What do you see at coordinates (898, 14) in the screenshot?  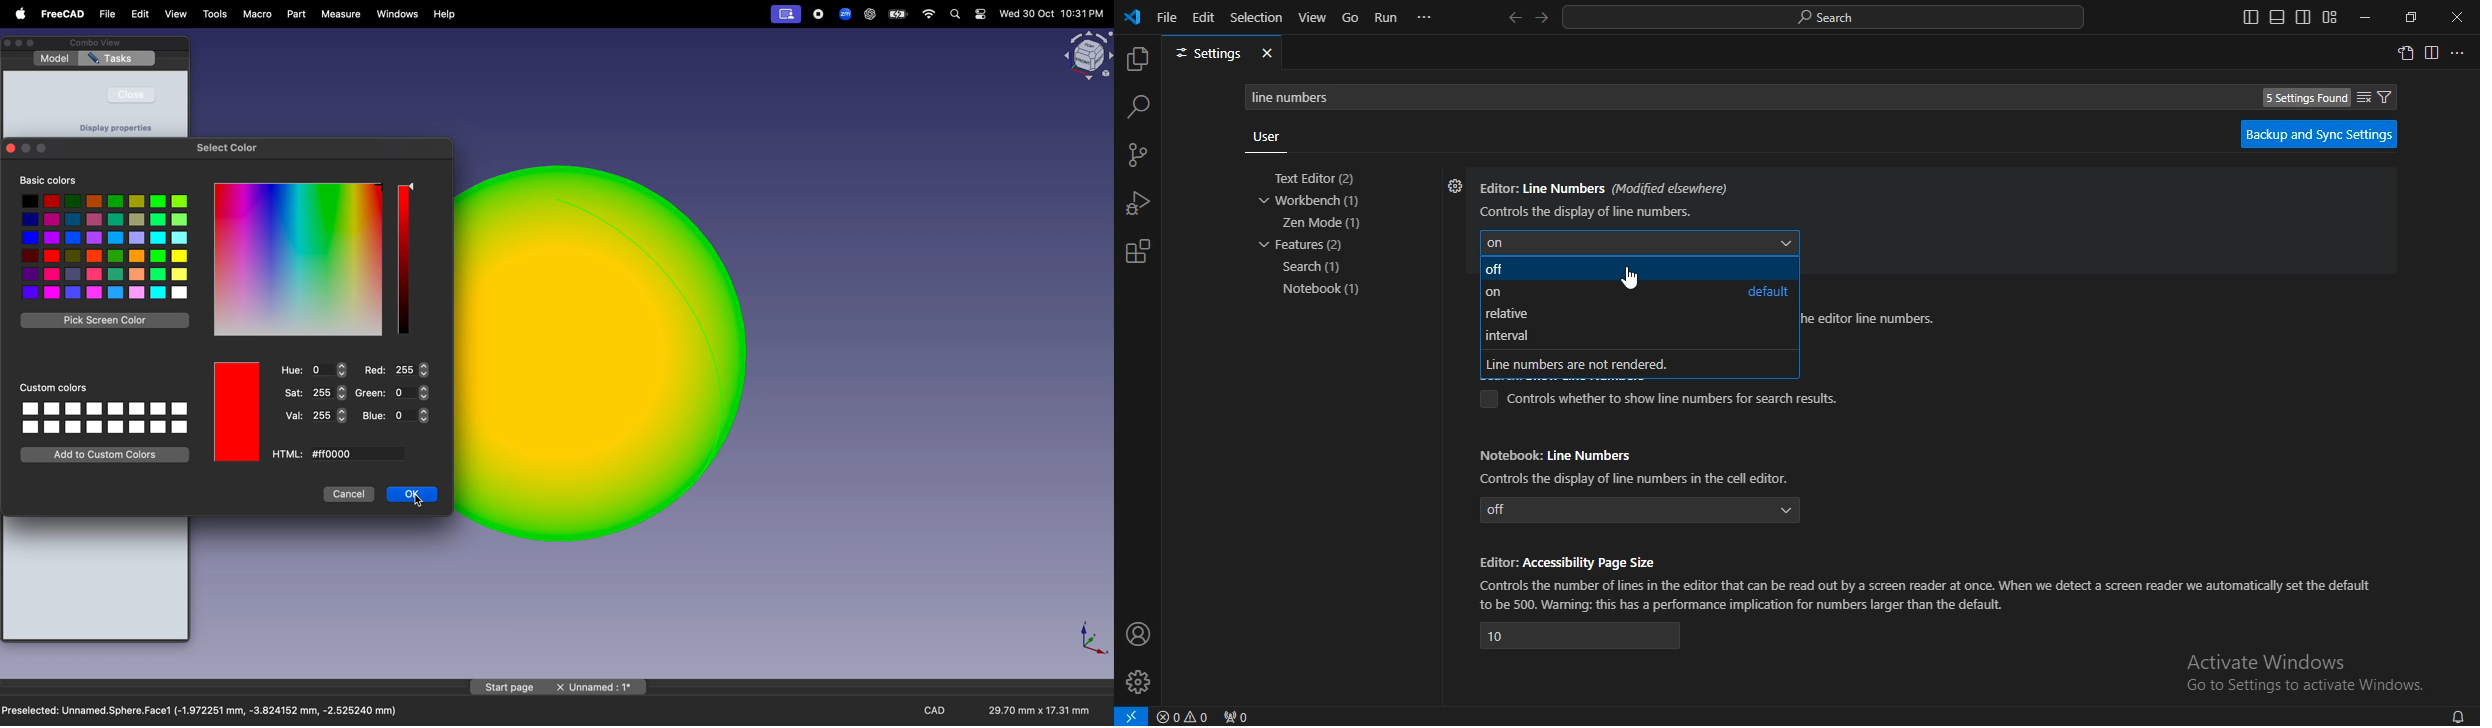 I see `battery` at bounding box center [898, 14].